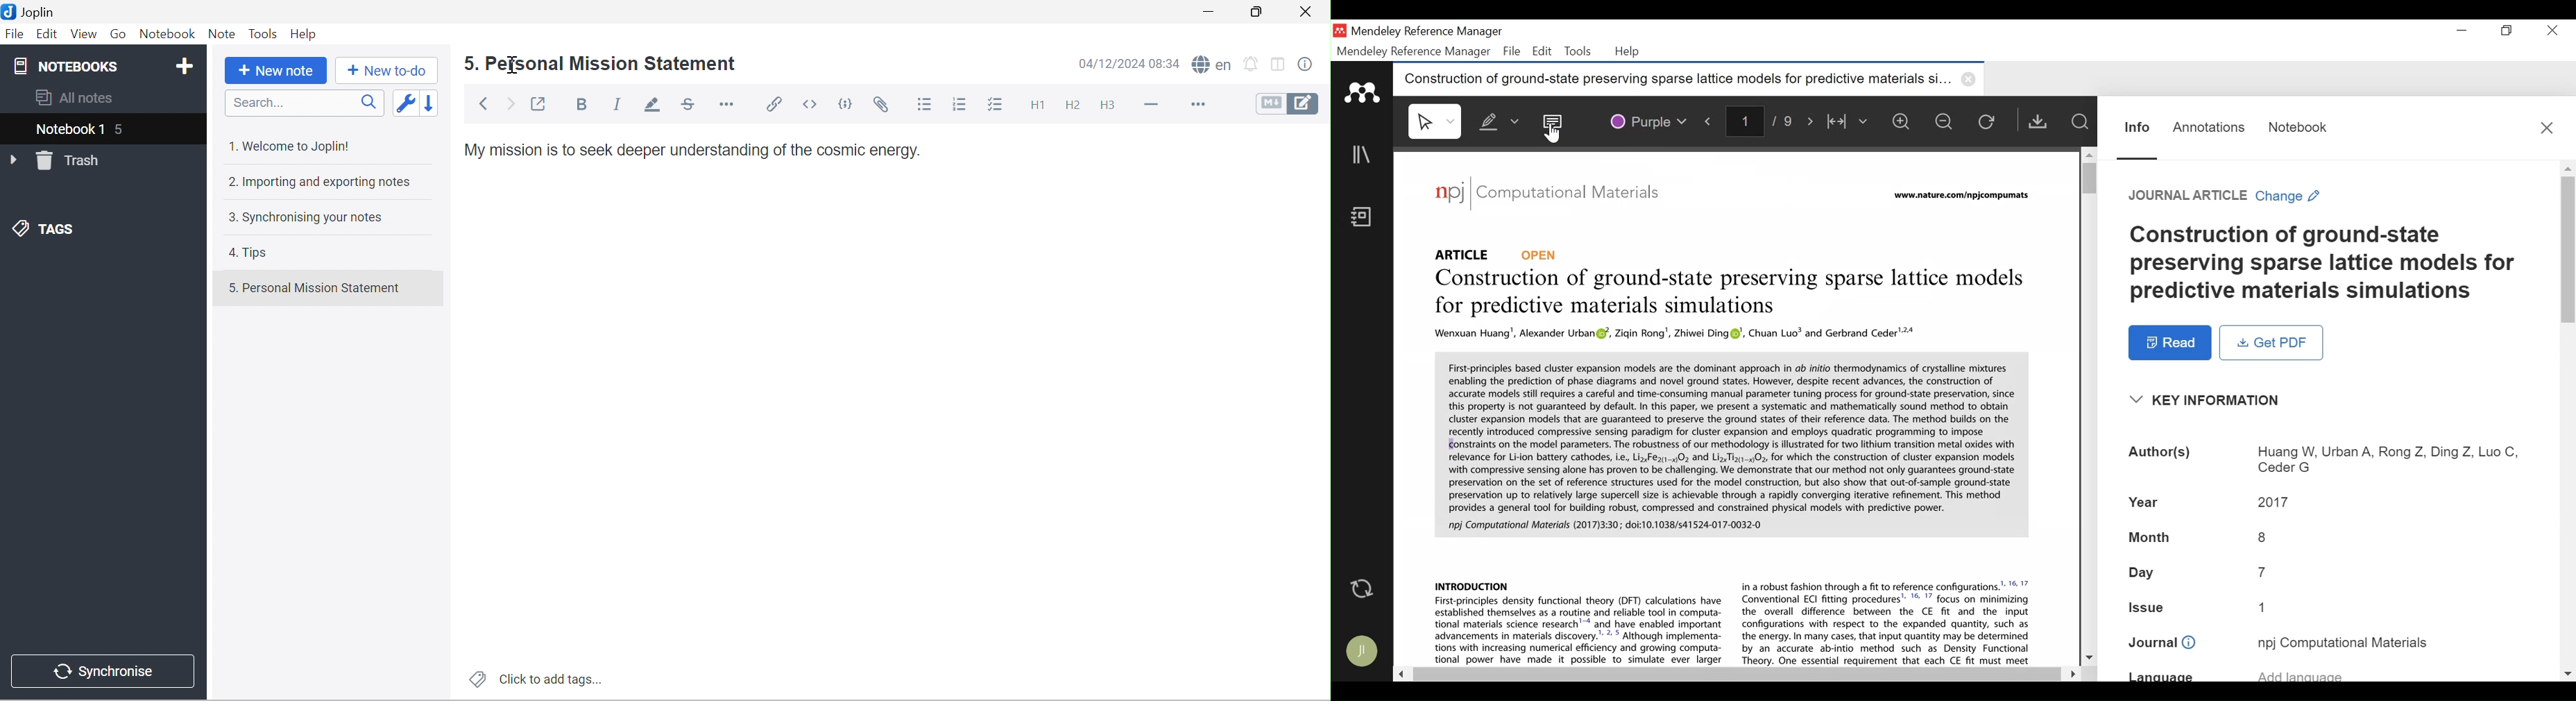  I want to click on Code, so click(846, 103).